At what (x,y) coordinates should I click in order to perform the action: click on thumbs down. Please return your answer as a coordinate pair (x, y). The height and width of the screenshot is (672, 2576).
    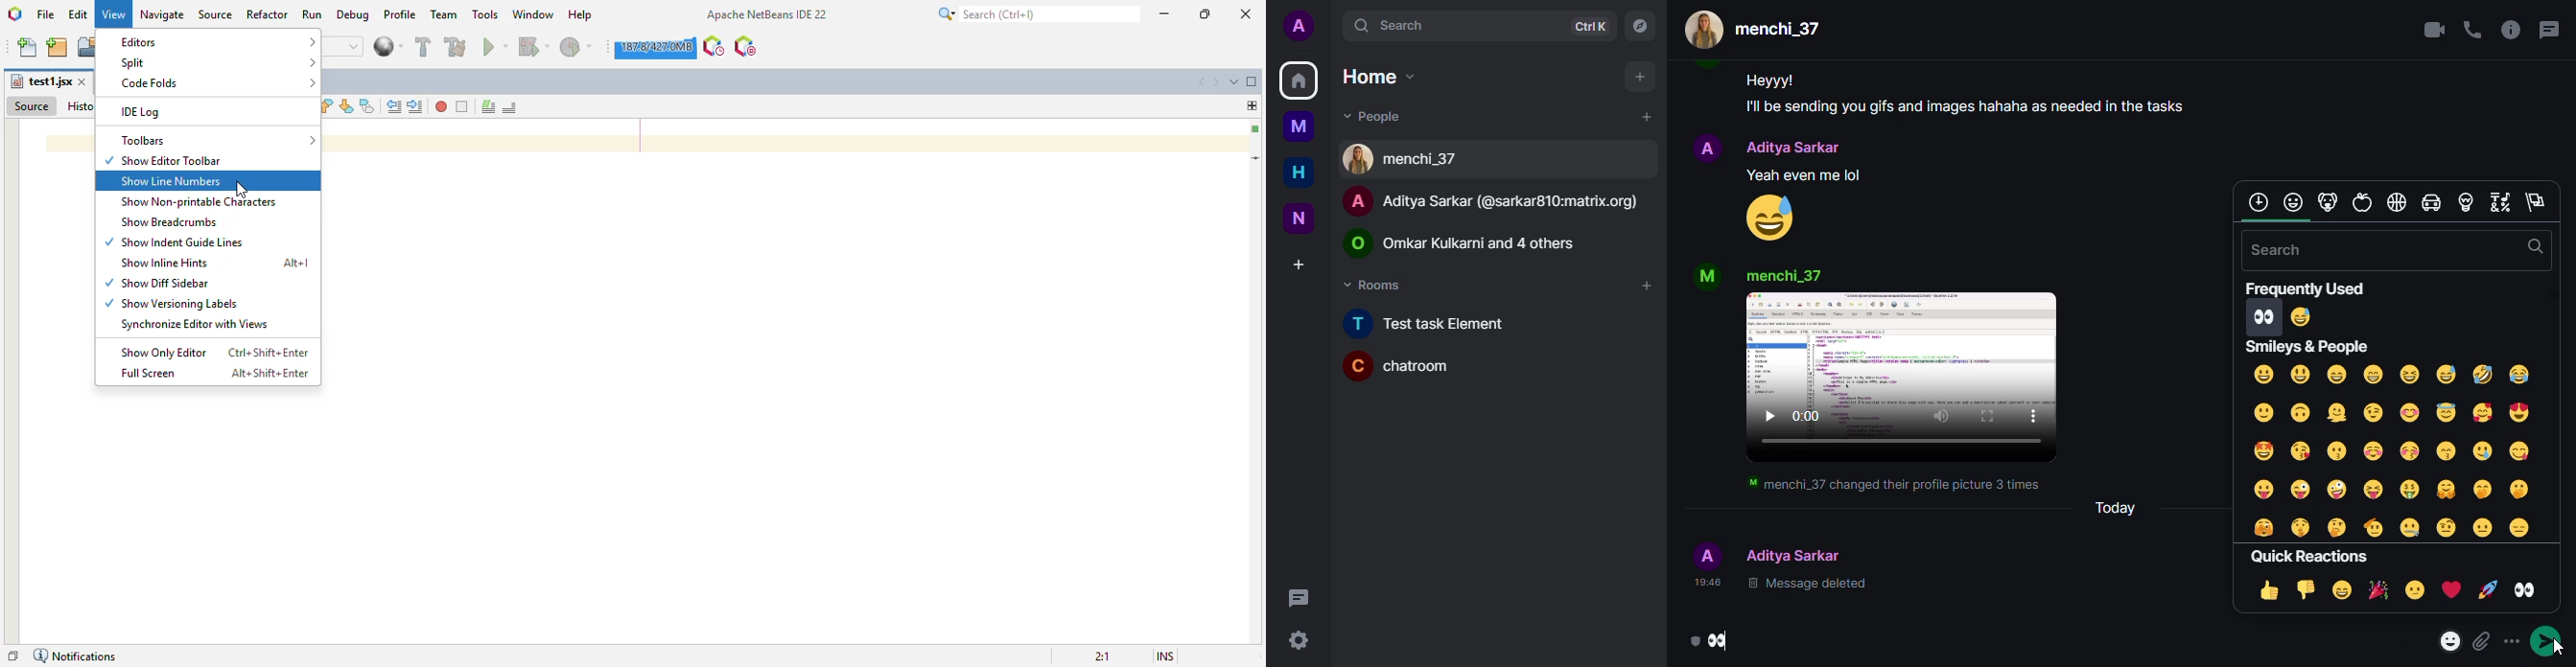
    Looking at the image, I should click on (2302, 591).